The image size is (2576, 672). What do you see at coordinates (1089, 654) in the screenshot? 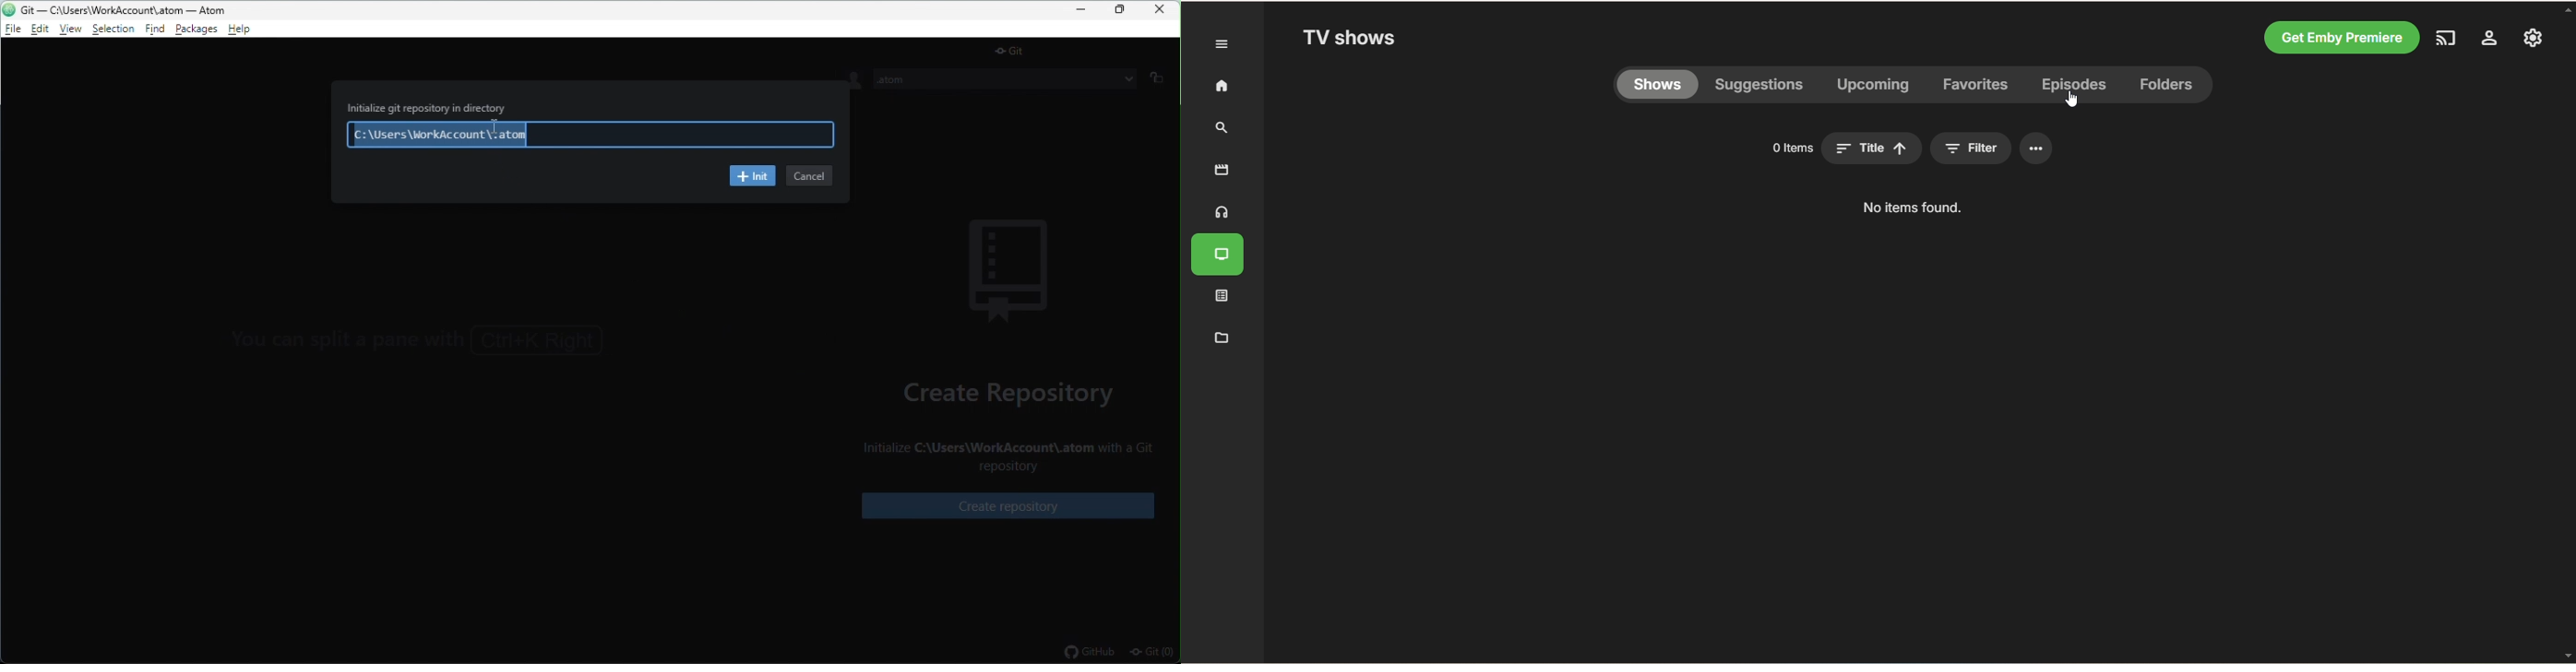
I see `github` at bounding box center [1089, 654].